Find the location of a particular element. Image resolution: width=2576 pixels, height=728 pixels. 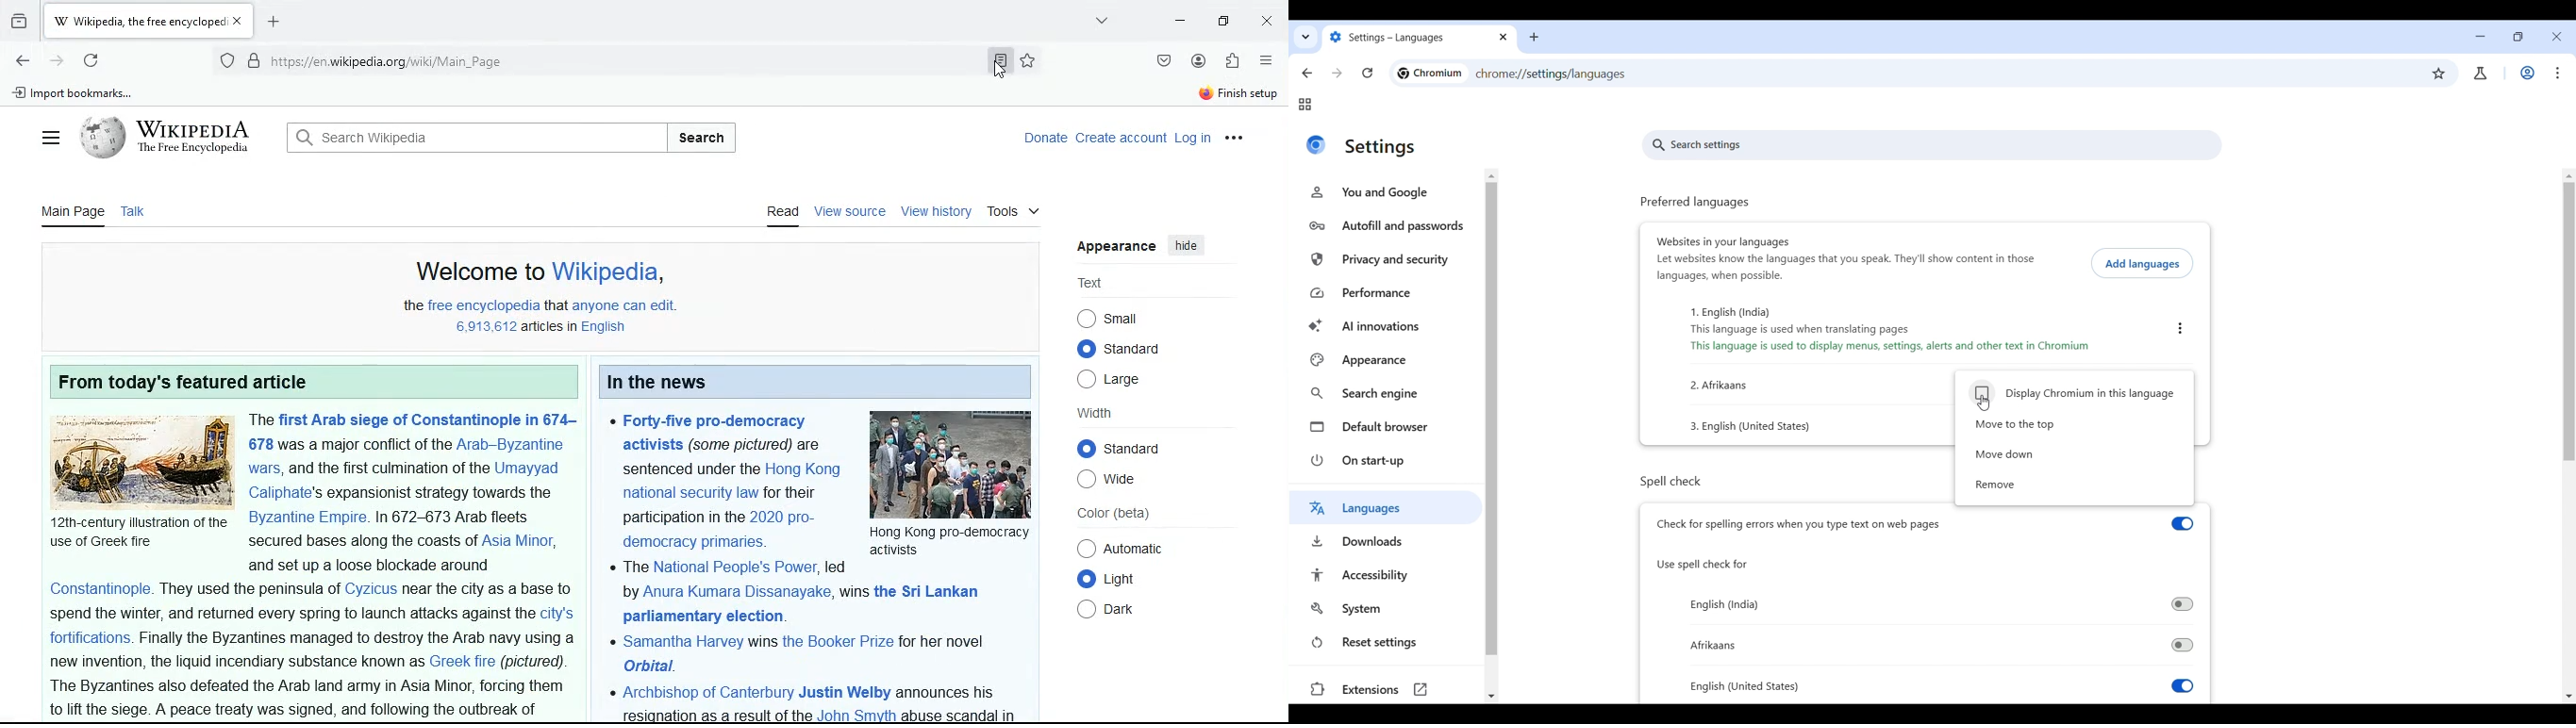

photo is located at coordinates (952, 463).